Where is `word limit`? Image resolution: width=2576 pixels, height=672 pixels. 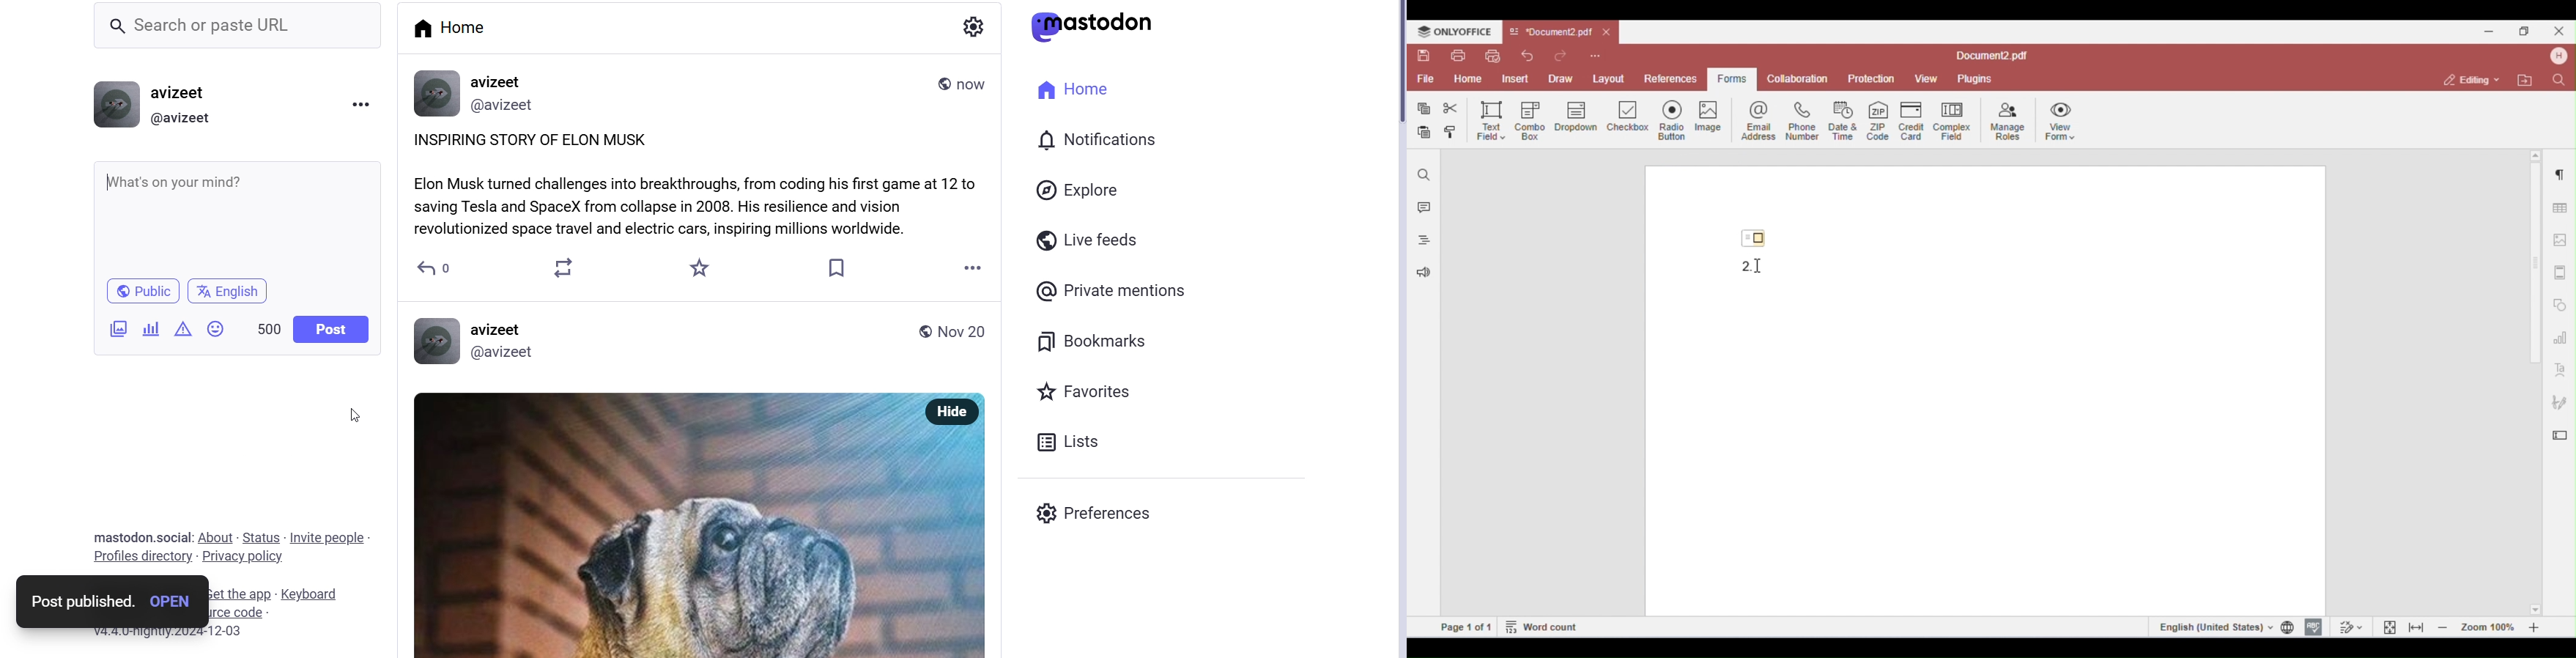 word limit is located at coordinates (270, 330).